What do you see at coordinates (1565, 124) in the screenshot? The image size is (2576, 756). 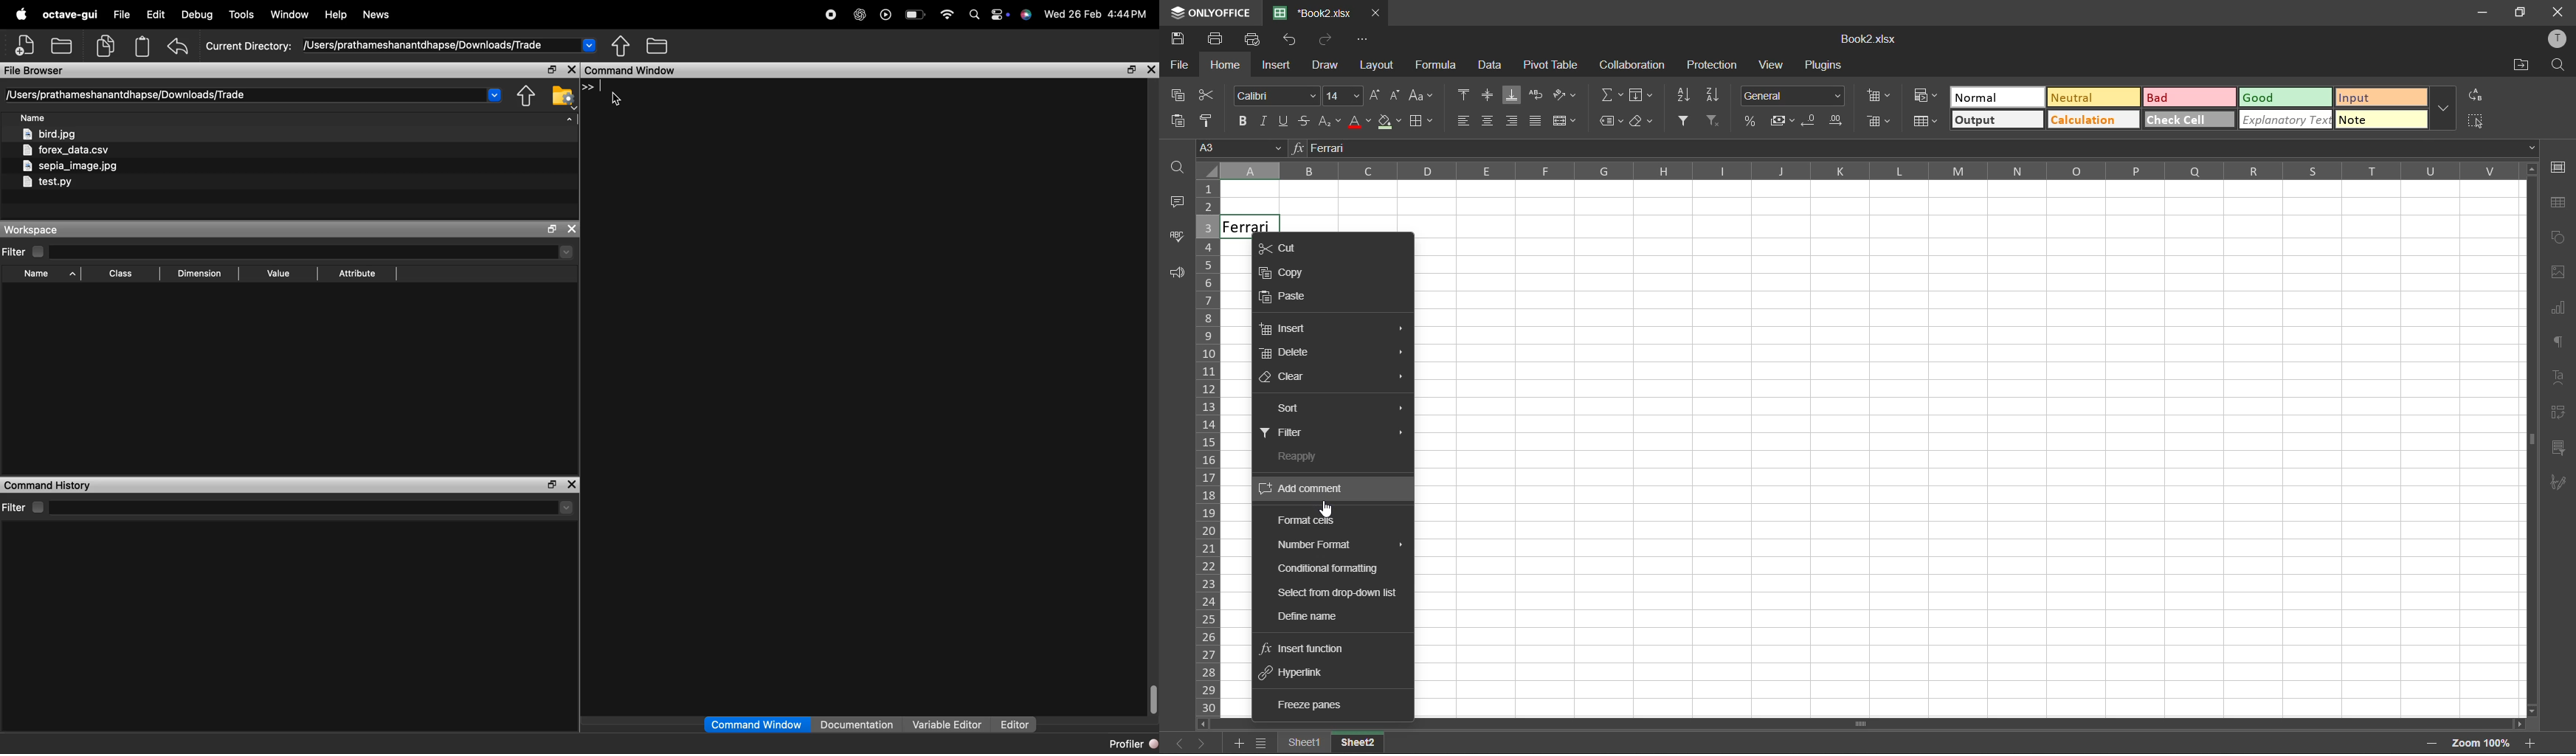 I see `merge and center` at bounding box center [1565, 124].